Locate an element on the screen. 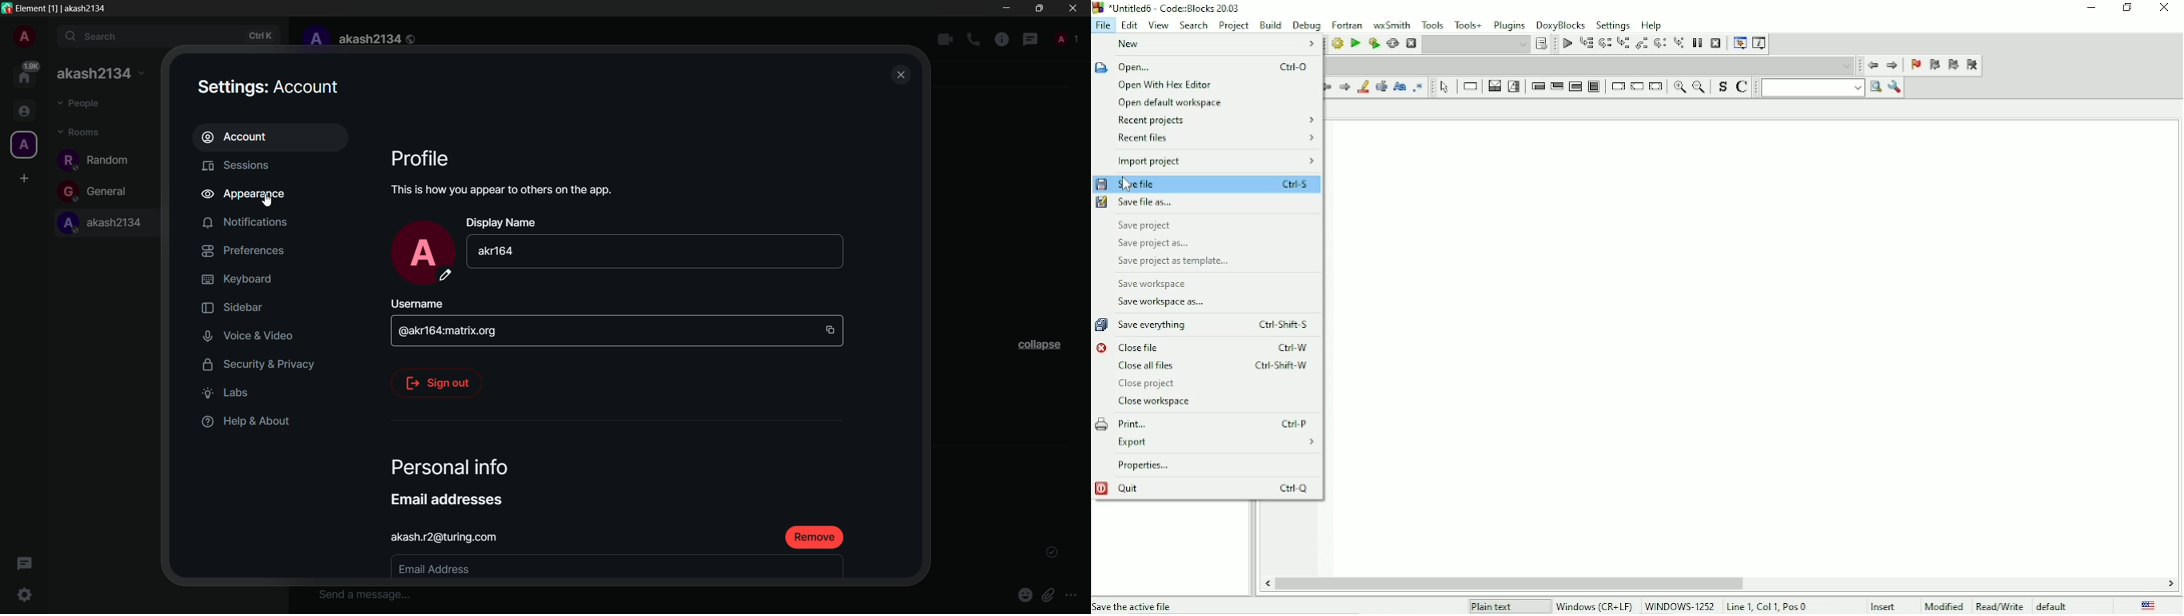  Windows is located at coordinates (1634, 605).